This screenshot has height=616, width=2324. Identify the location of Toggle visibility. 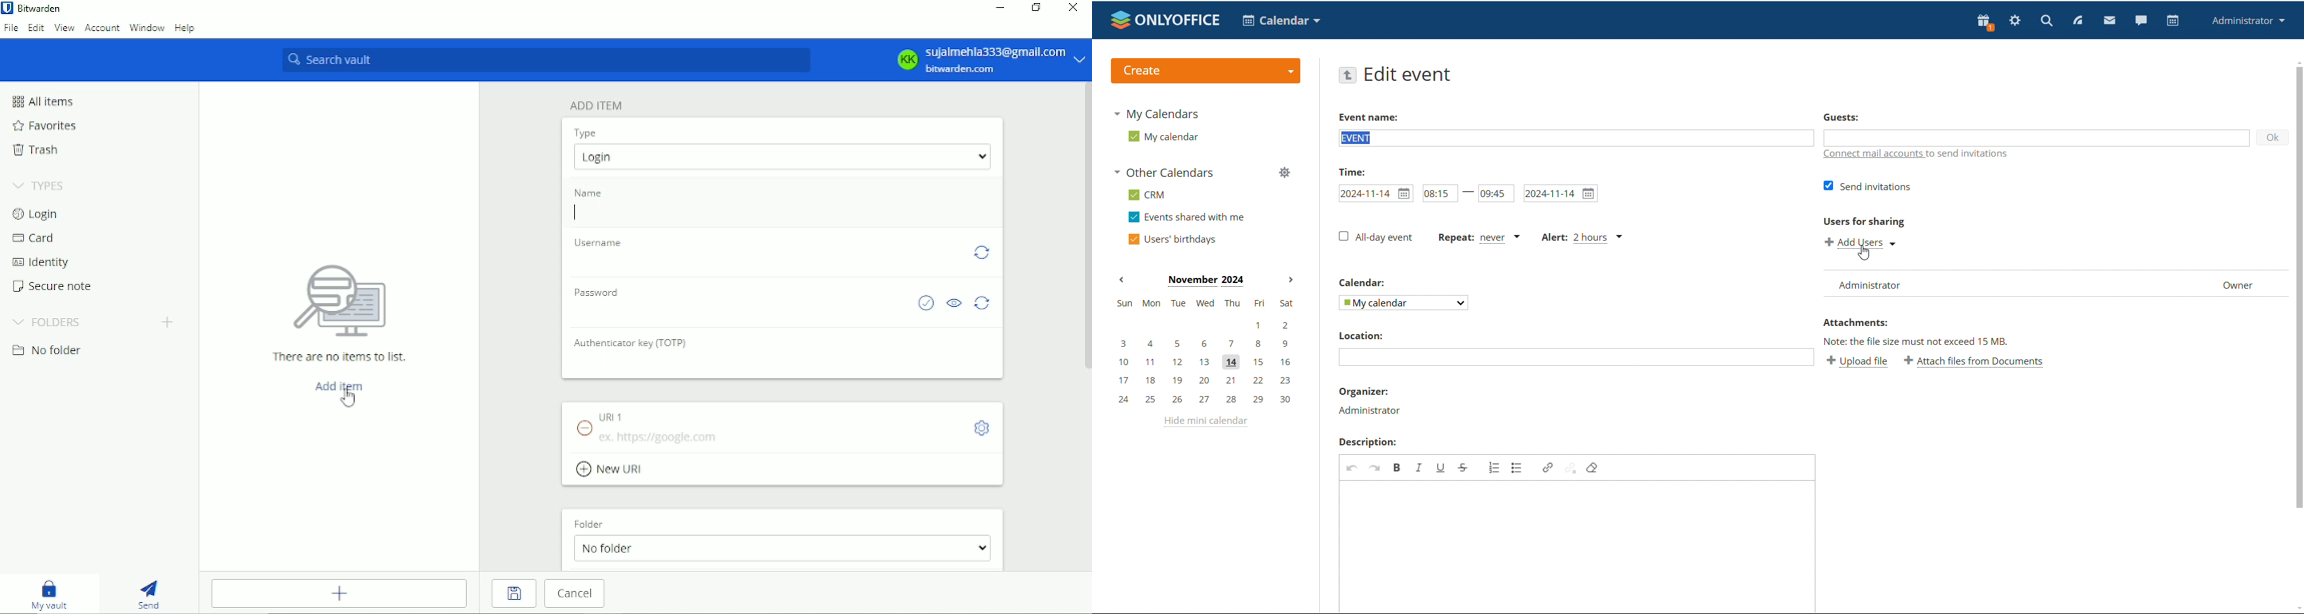
(954, 304).